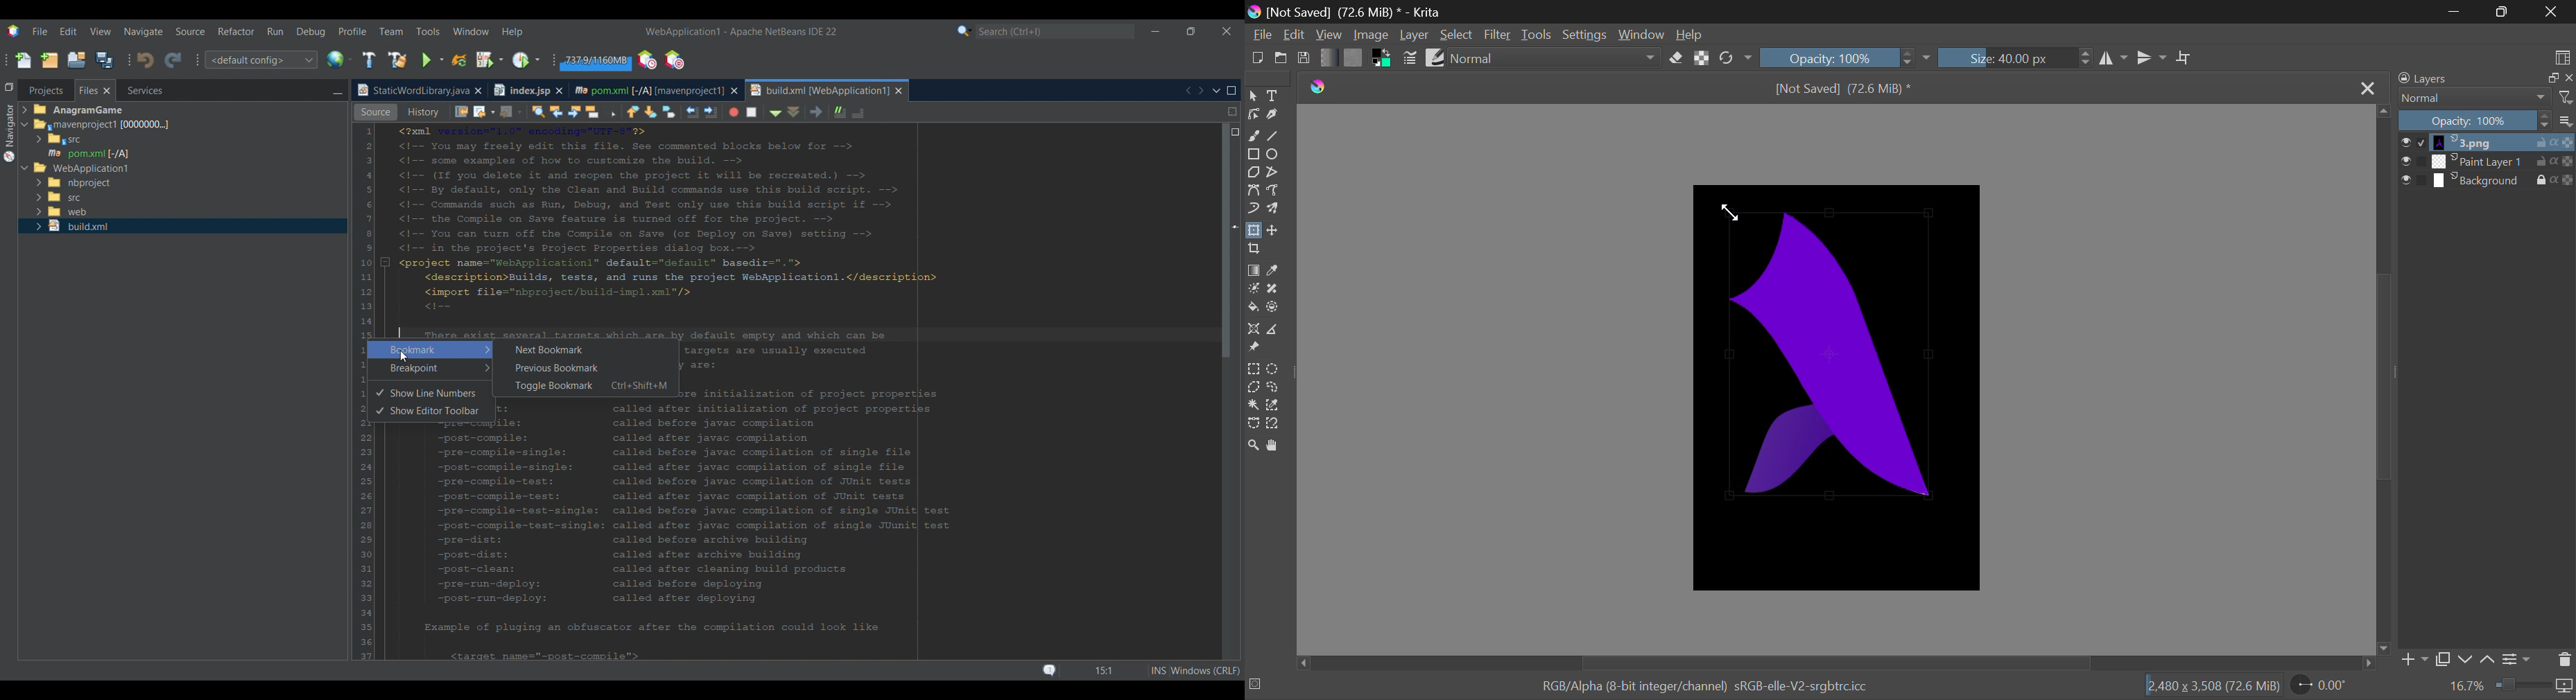  I want to click on Filter, so click(1499, 35).